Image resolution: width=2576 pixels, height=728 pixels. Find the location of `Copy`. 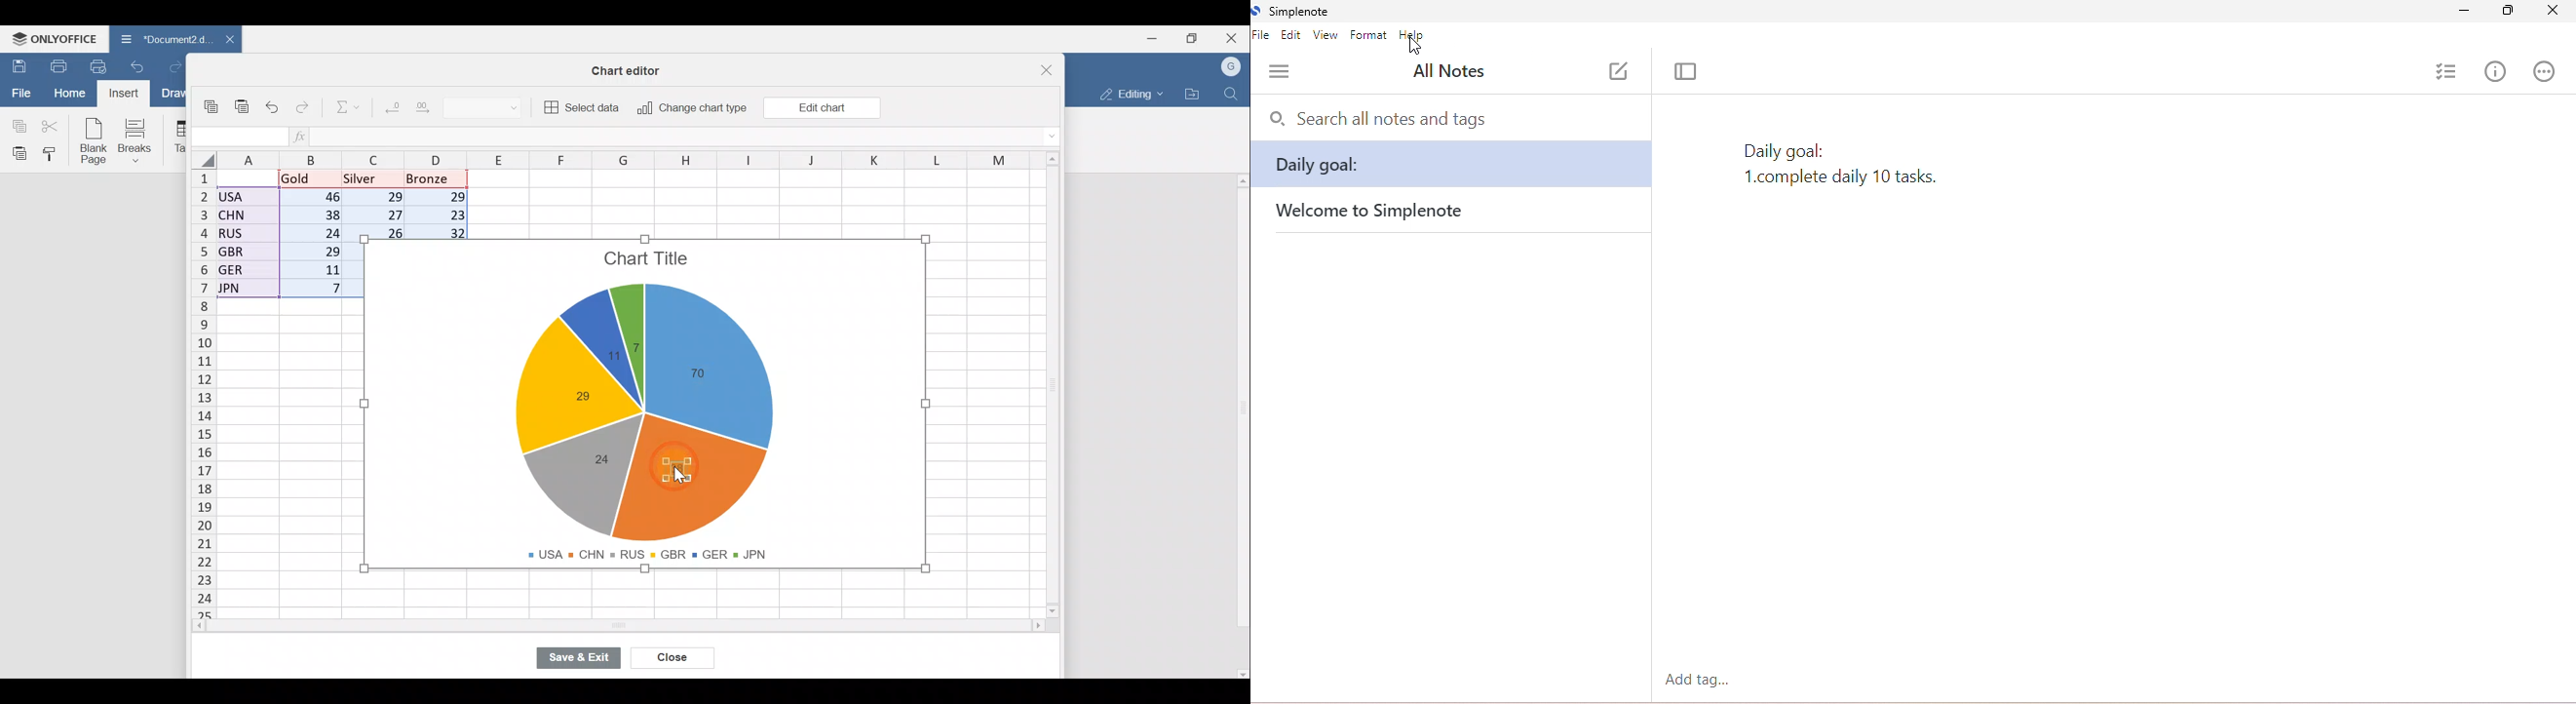

Copy is located at coordinates (214, 108).